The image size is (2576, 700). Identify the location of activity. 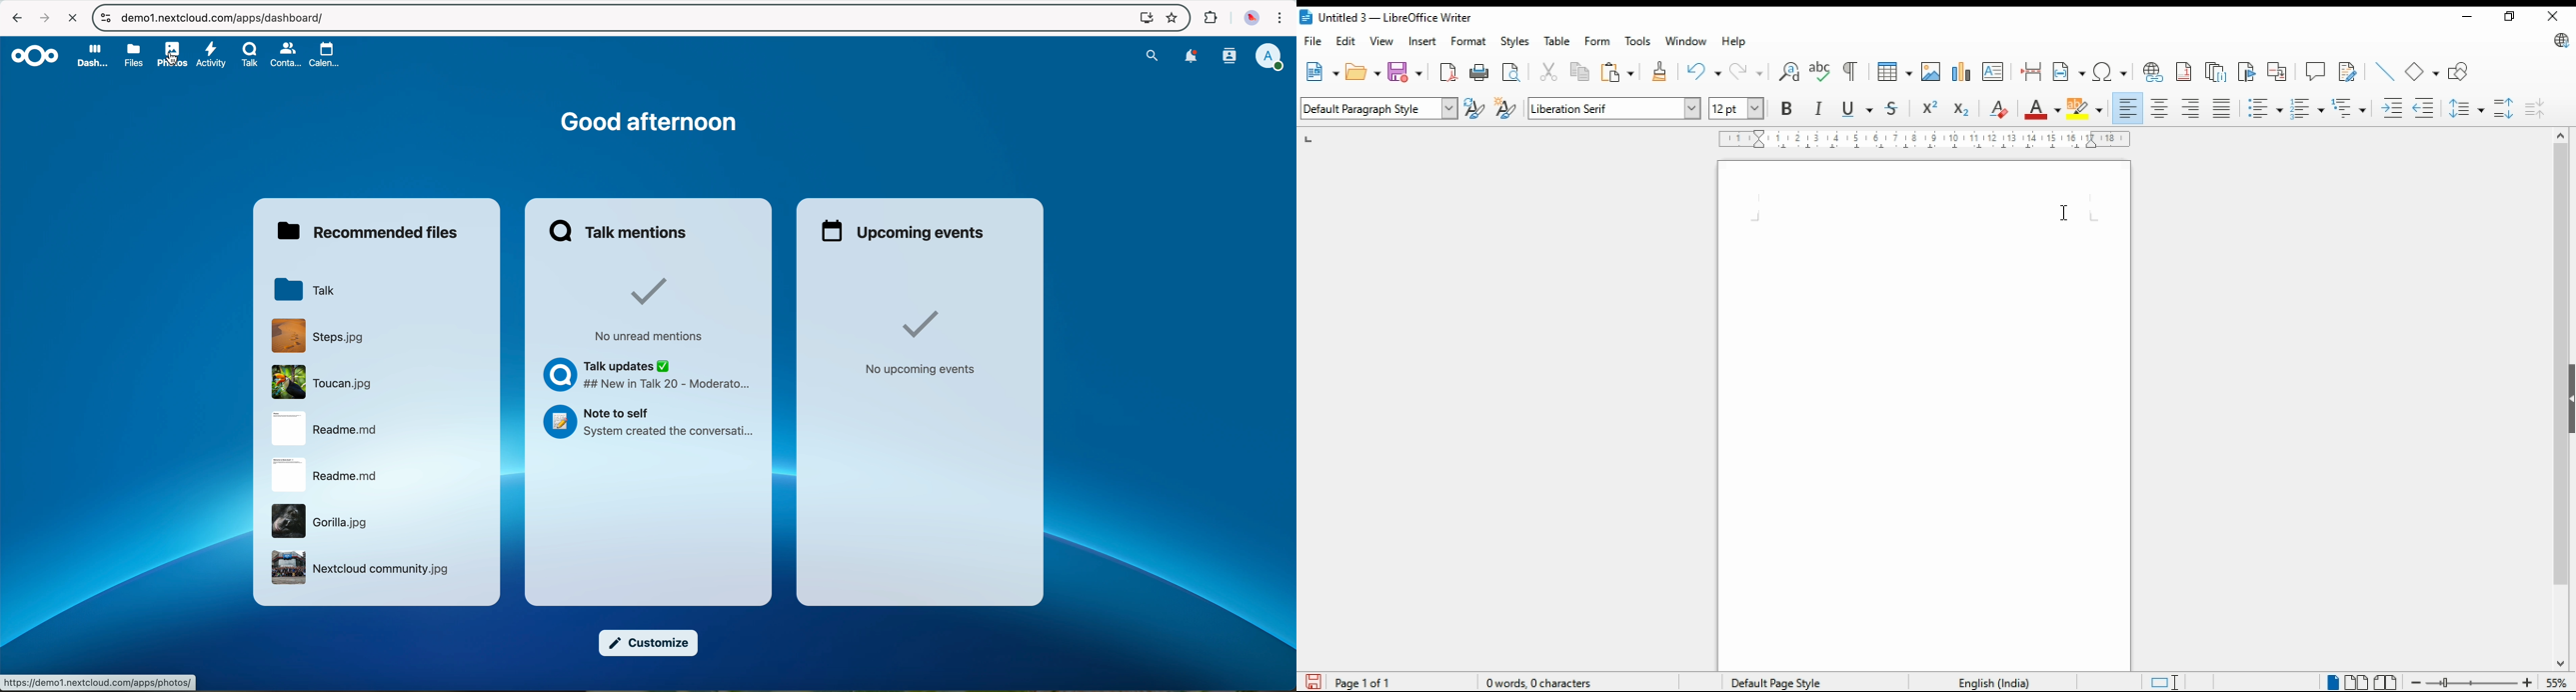
(211, 54).